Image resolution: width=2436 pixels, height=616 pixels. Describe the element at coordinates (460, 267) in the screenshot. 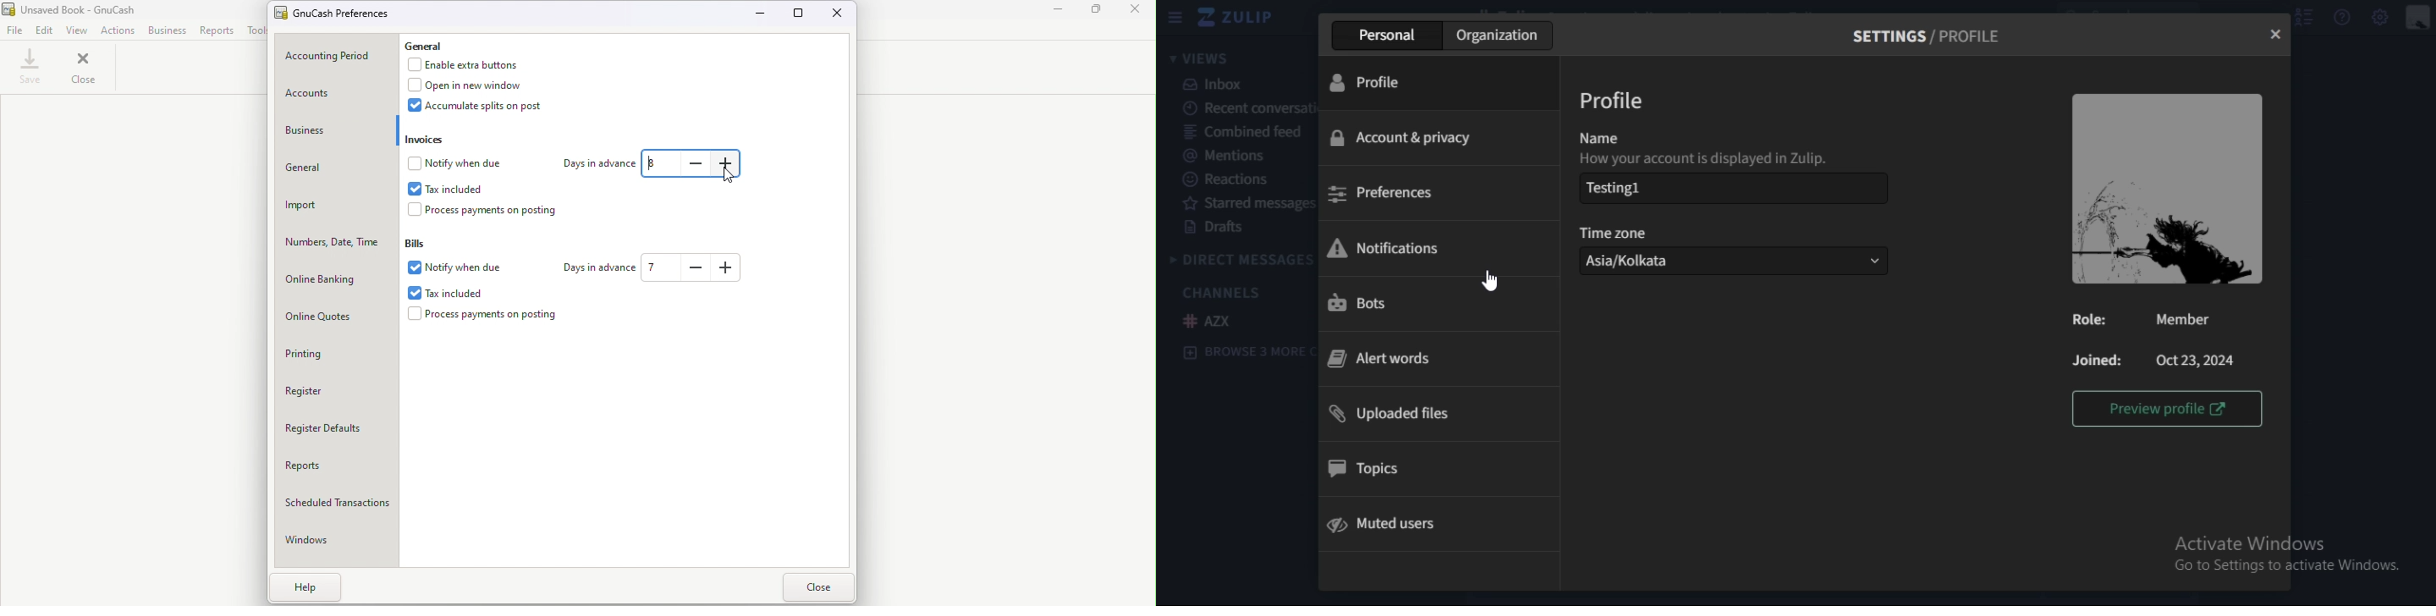

I see `Notify when due` at that location.